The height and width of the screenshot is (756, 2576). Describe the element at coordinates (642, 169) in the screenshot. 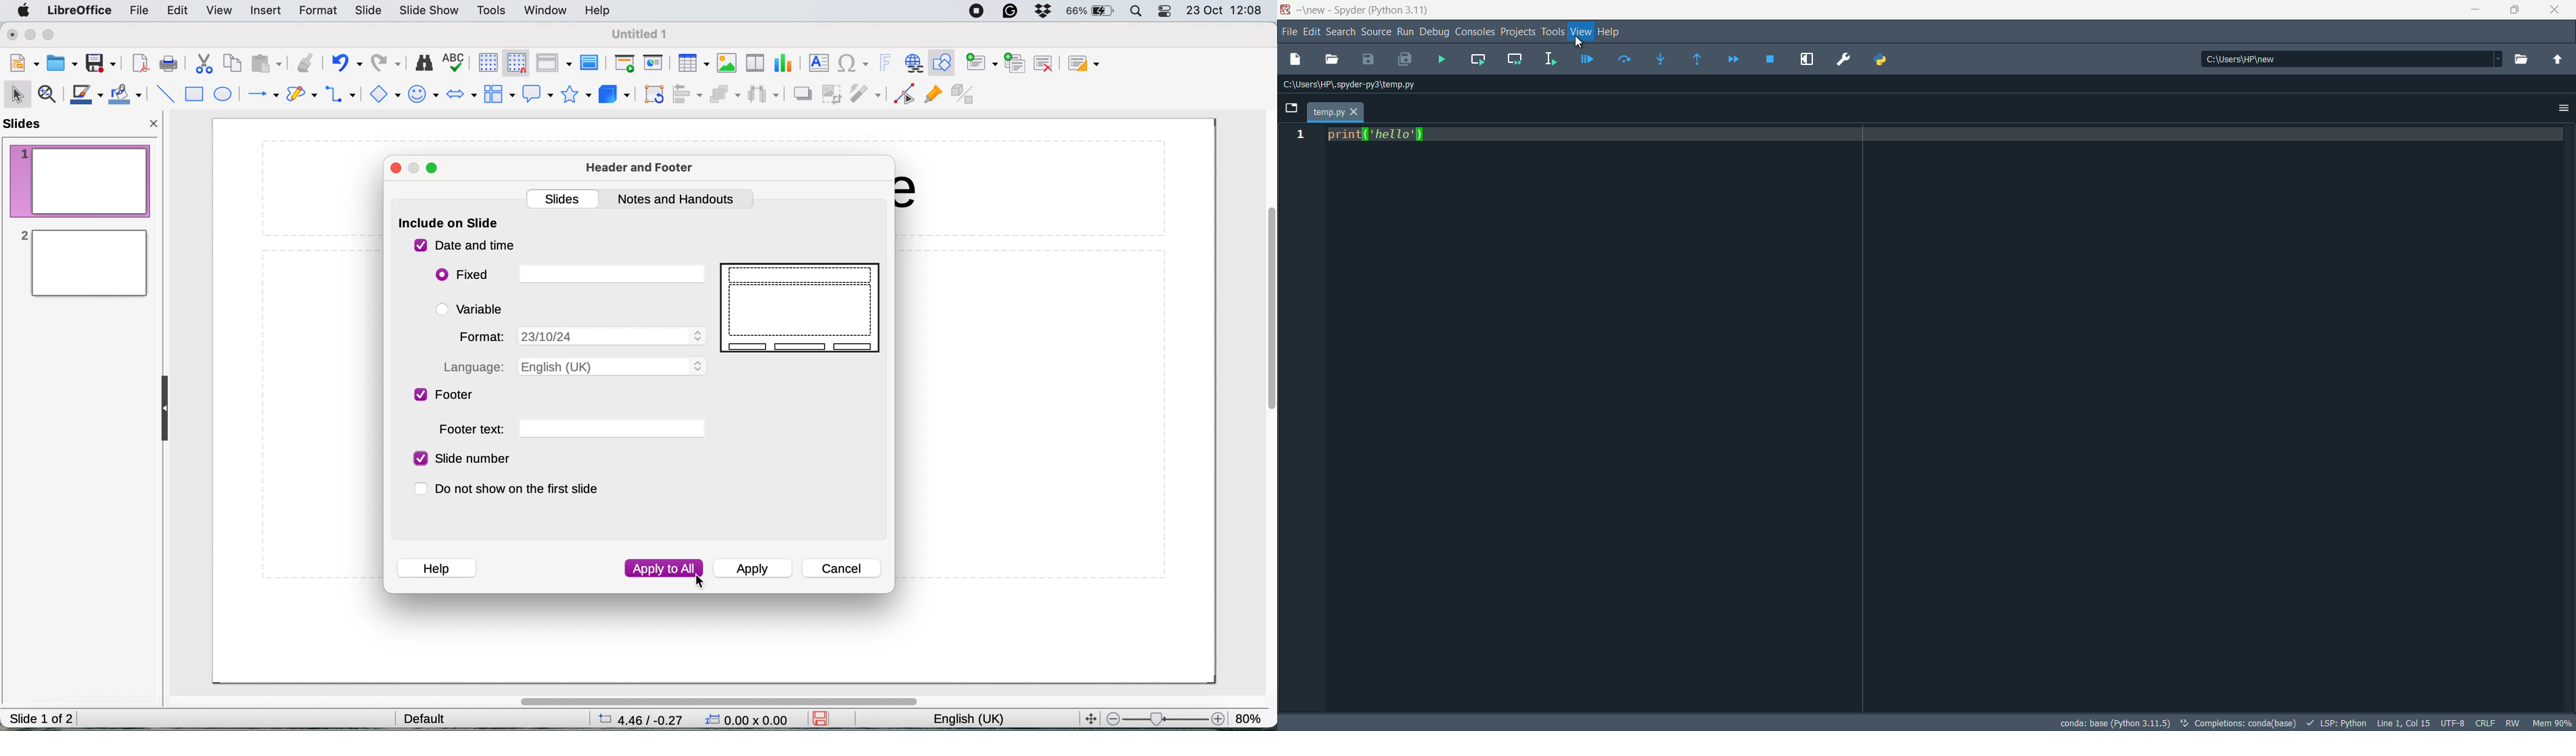

I see `header and footer` at that location.